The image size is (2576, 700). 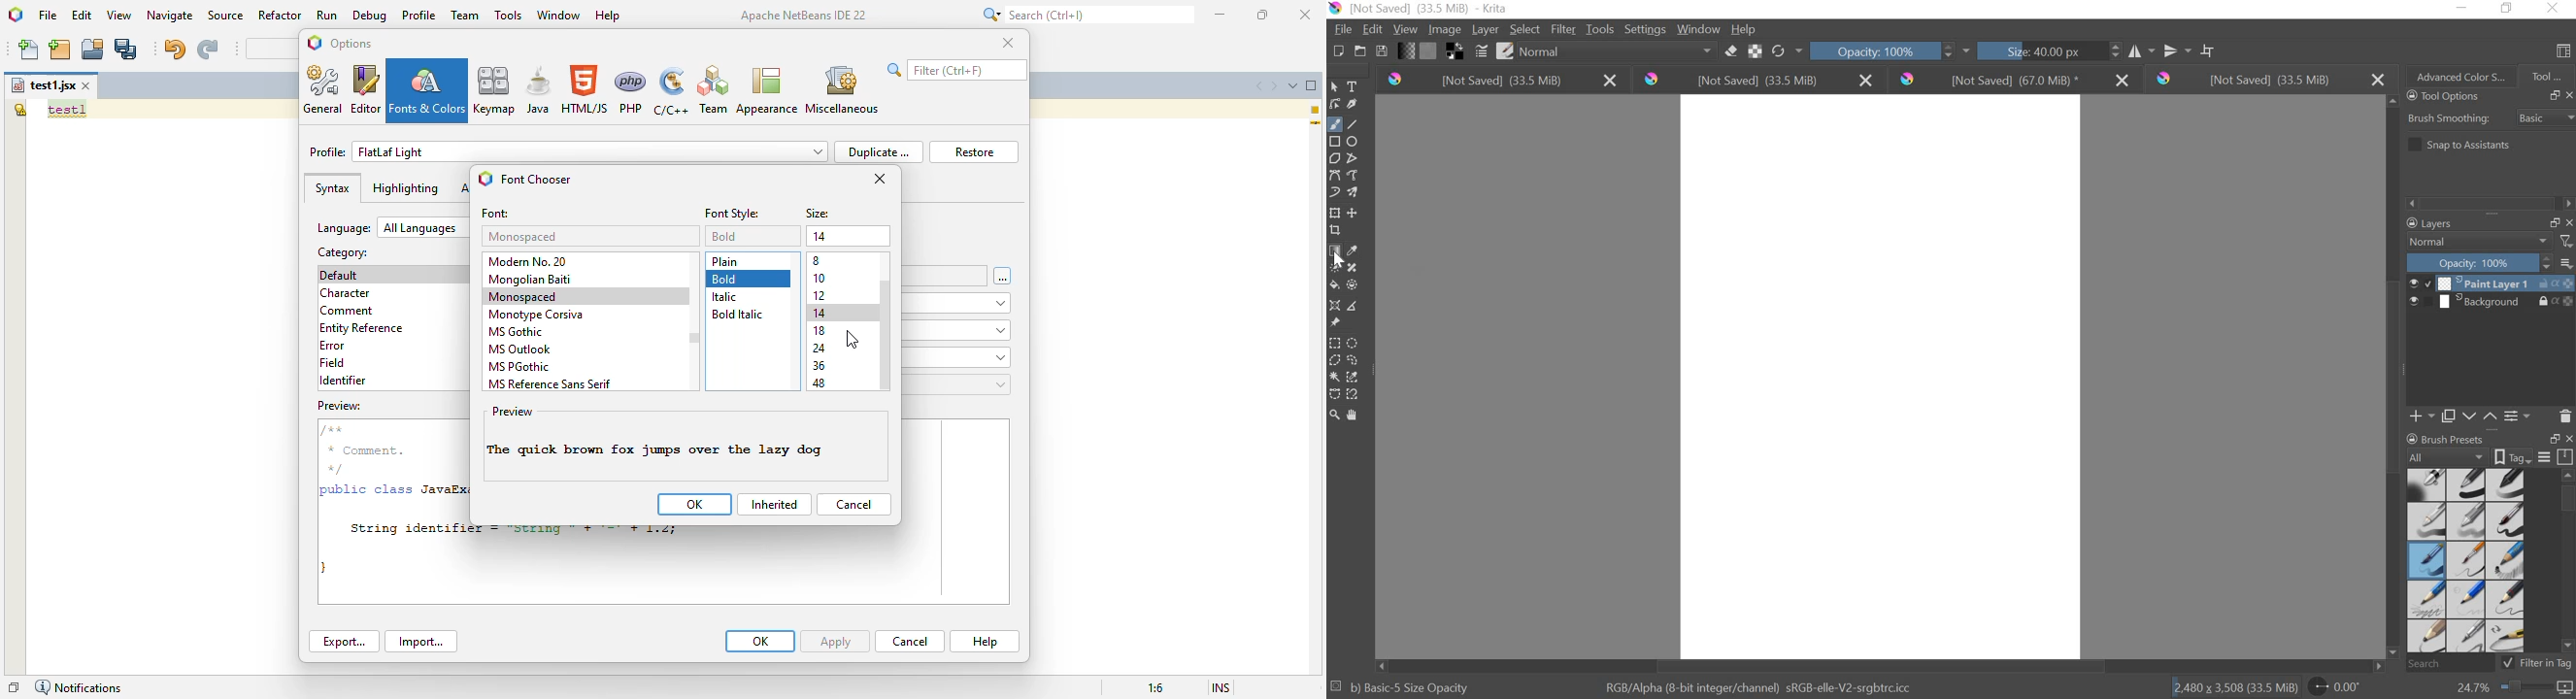 I want to click on crop layer, so click(x=1337, y=232).